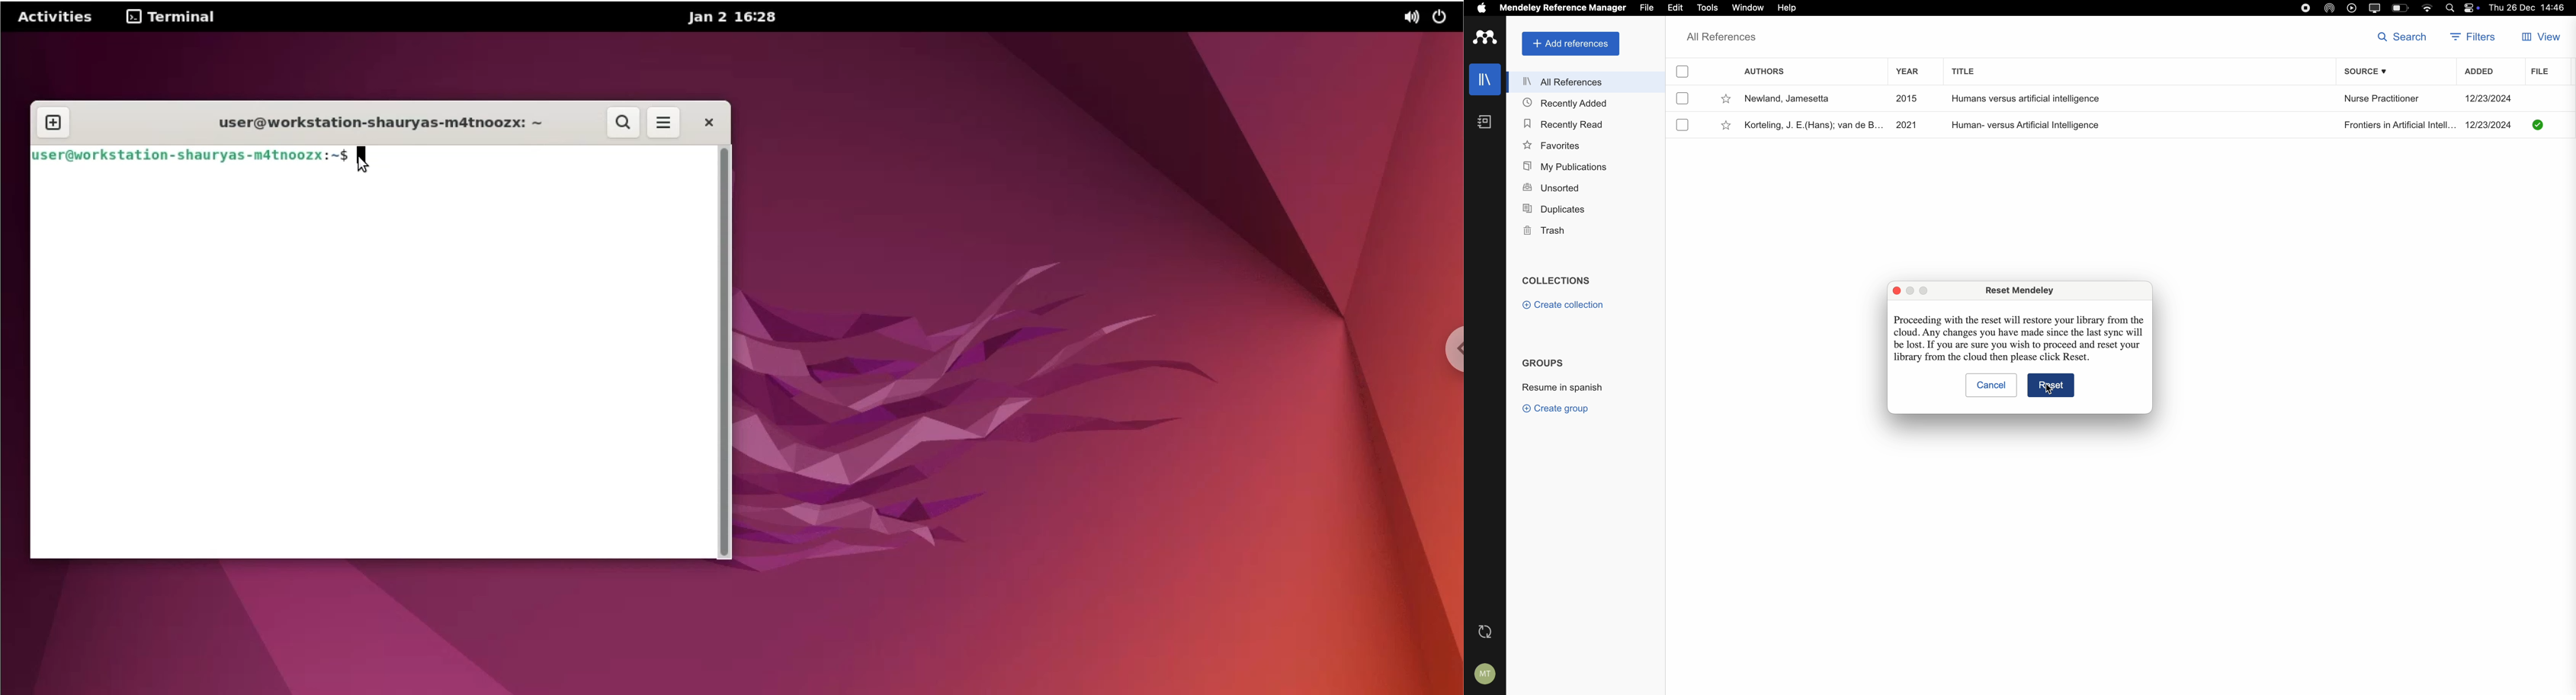 This screenshot has width=2576, height=700. What do you see at coordinates (2020, 126) in the screenshot?
I see `Human- versus Artificial Intelligence` at bounding box center [2020, 126].